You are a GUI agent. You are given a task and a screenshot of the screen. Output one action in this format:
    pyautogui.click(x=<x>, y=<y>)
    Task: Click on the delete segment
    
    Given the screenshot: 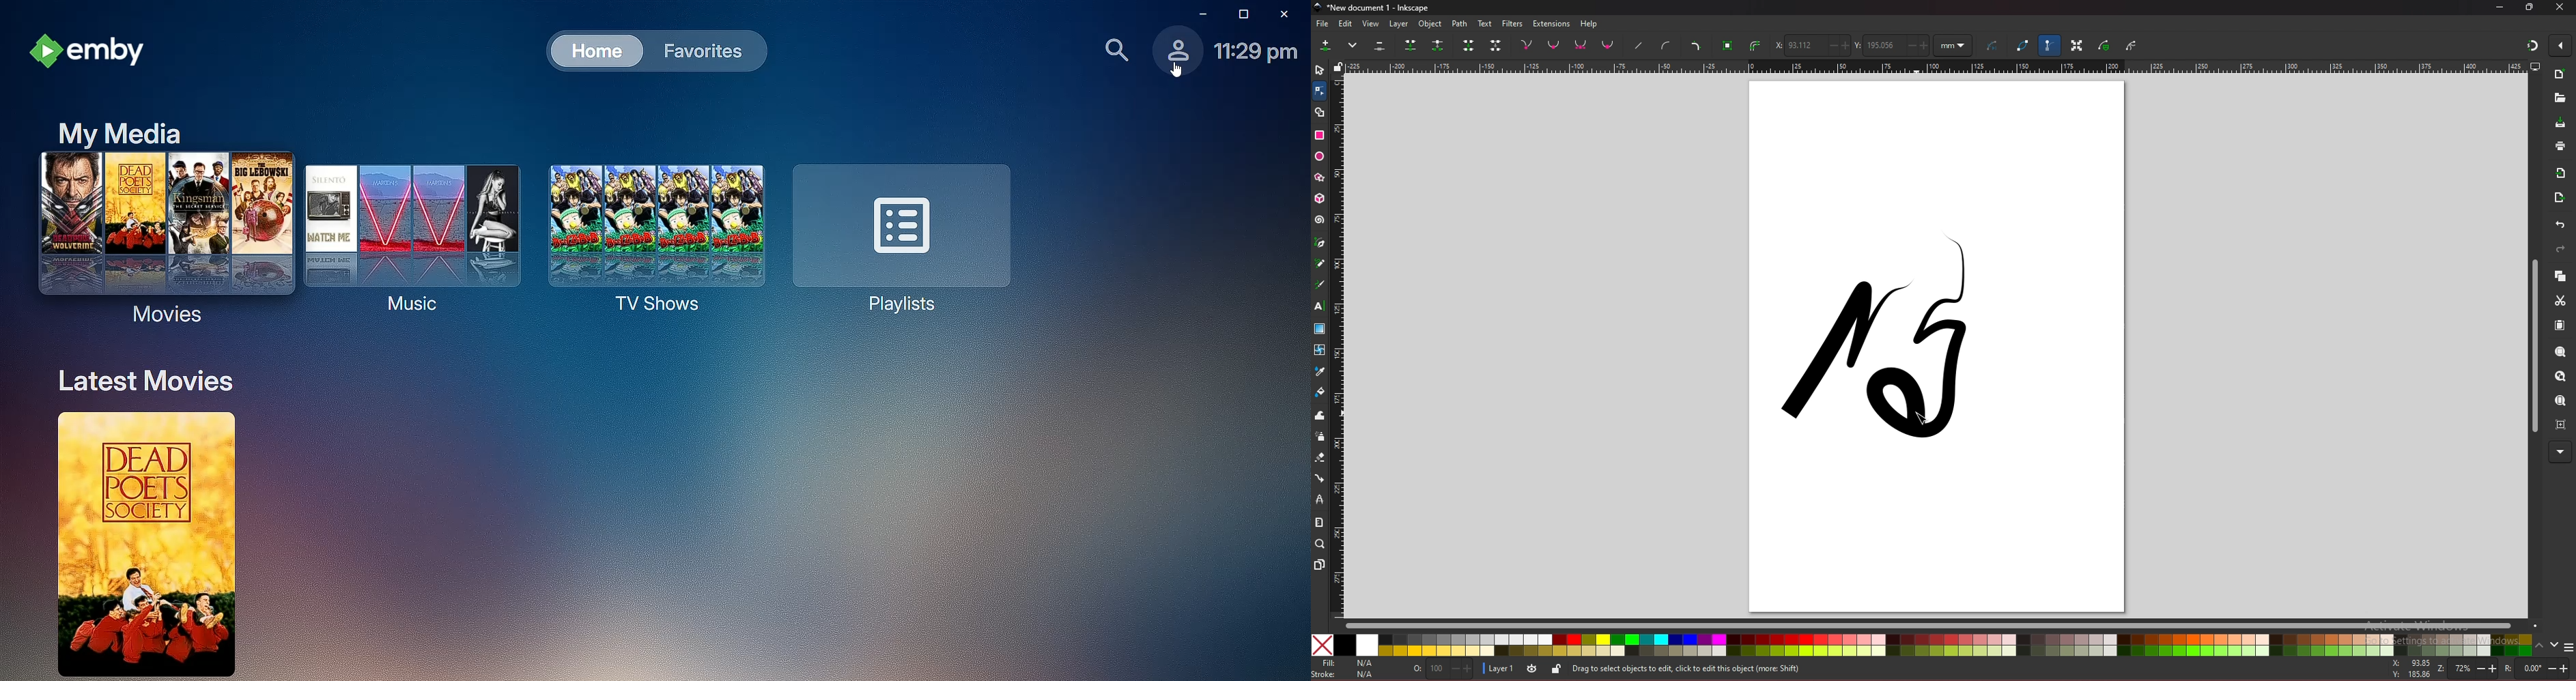 What is the action you would take?
    pyautogui.click(x=1496, y=45)
    